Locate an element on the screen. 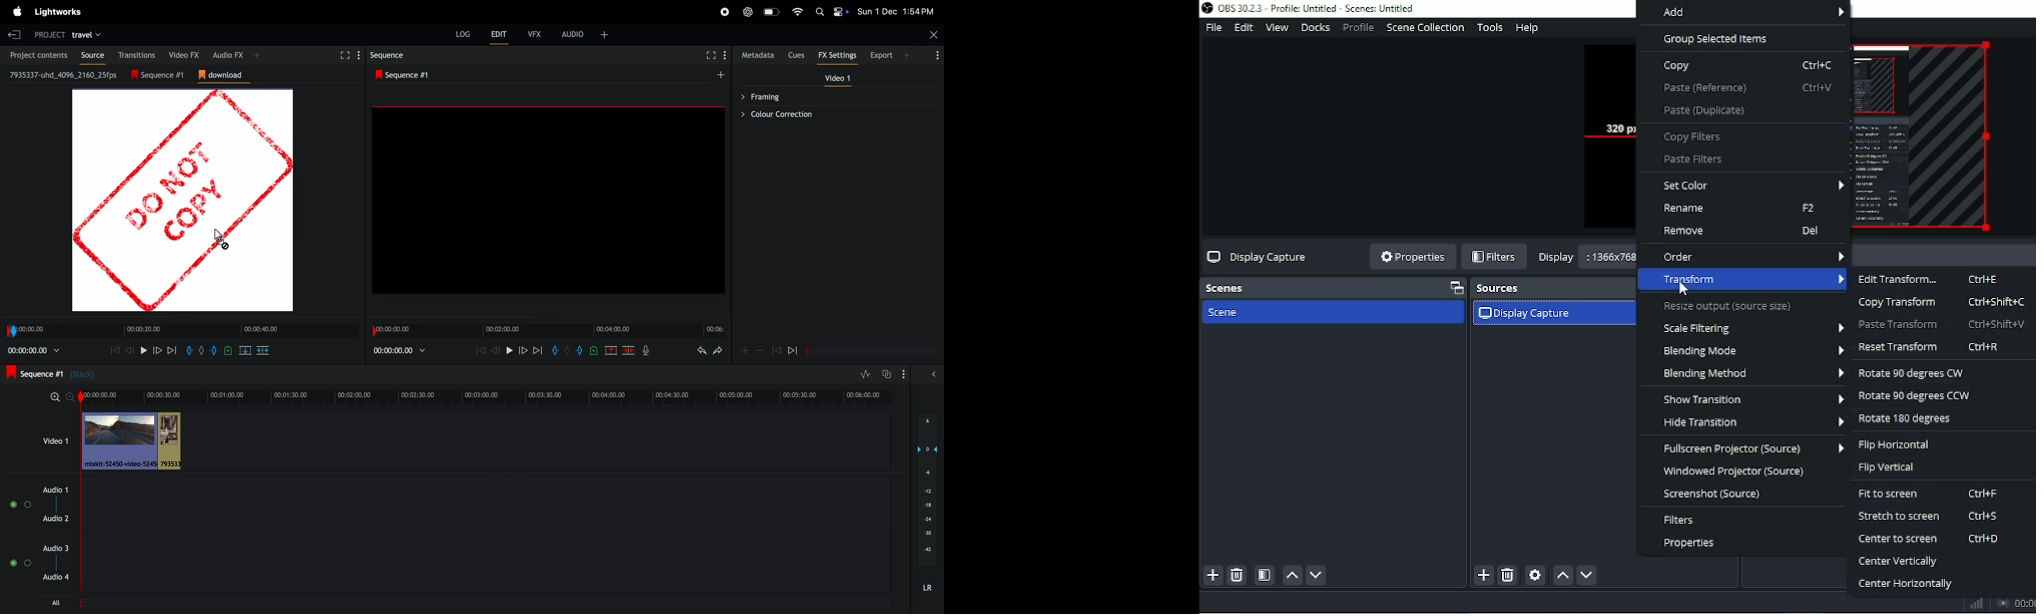  project contents is located at coordinates (36, 54).